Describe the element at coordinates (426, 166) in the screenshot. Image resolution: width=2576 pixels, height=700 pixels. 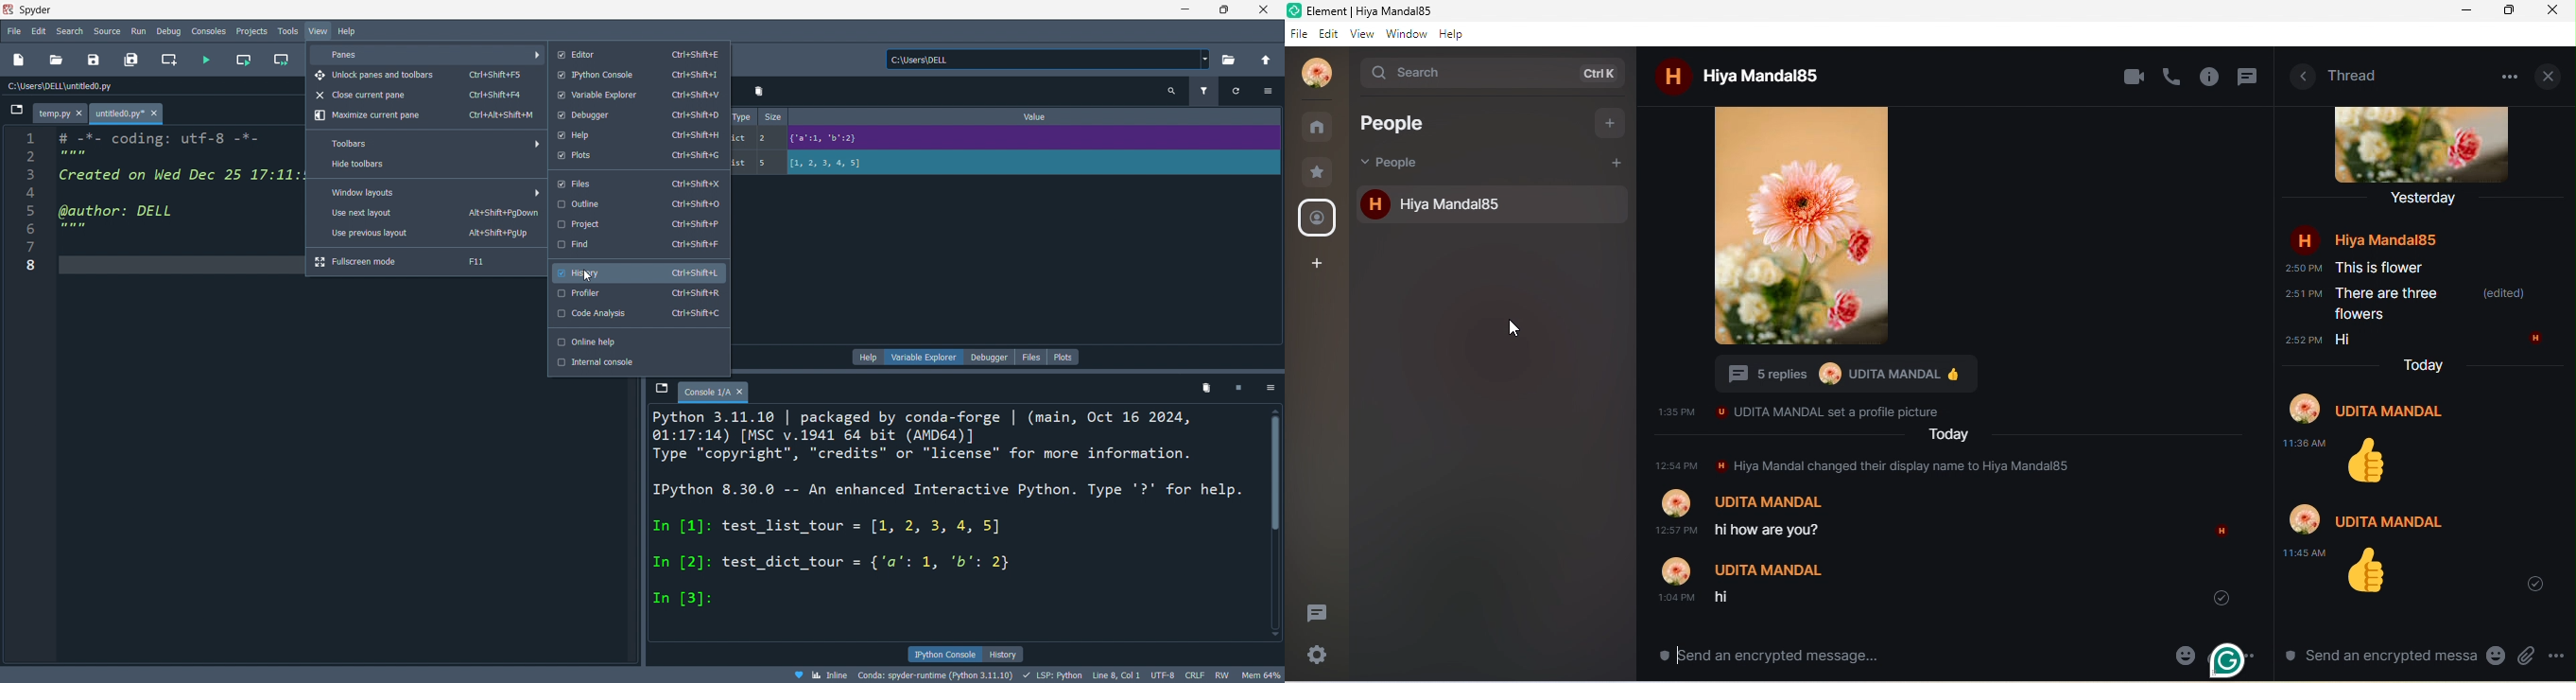
I see `hide toolbars` at that location.